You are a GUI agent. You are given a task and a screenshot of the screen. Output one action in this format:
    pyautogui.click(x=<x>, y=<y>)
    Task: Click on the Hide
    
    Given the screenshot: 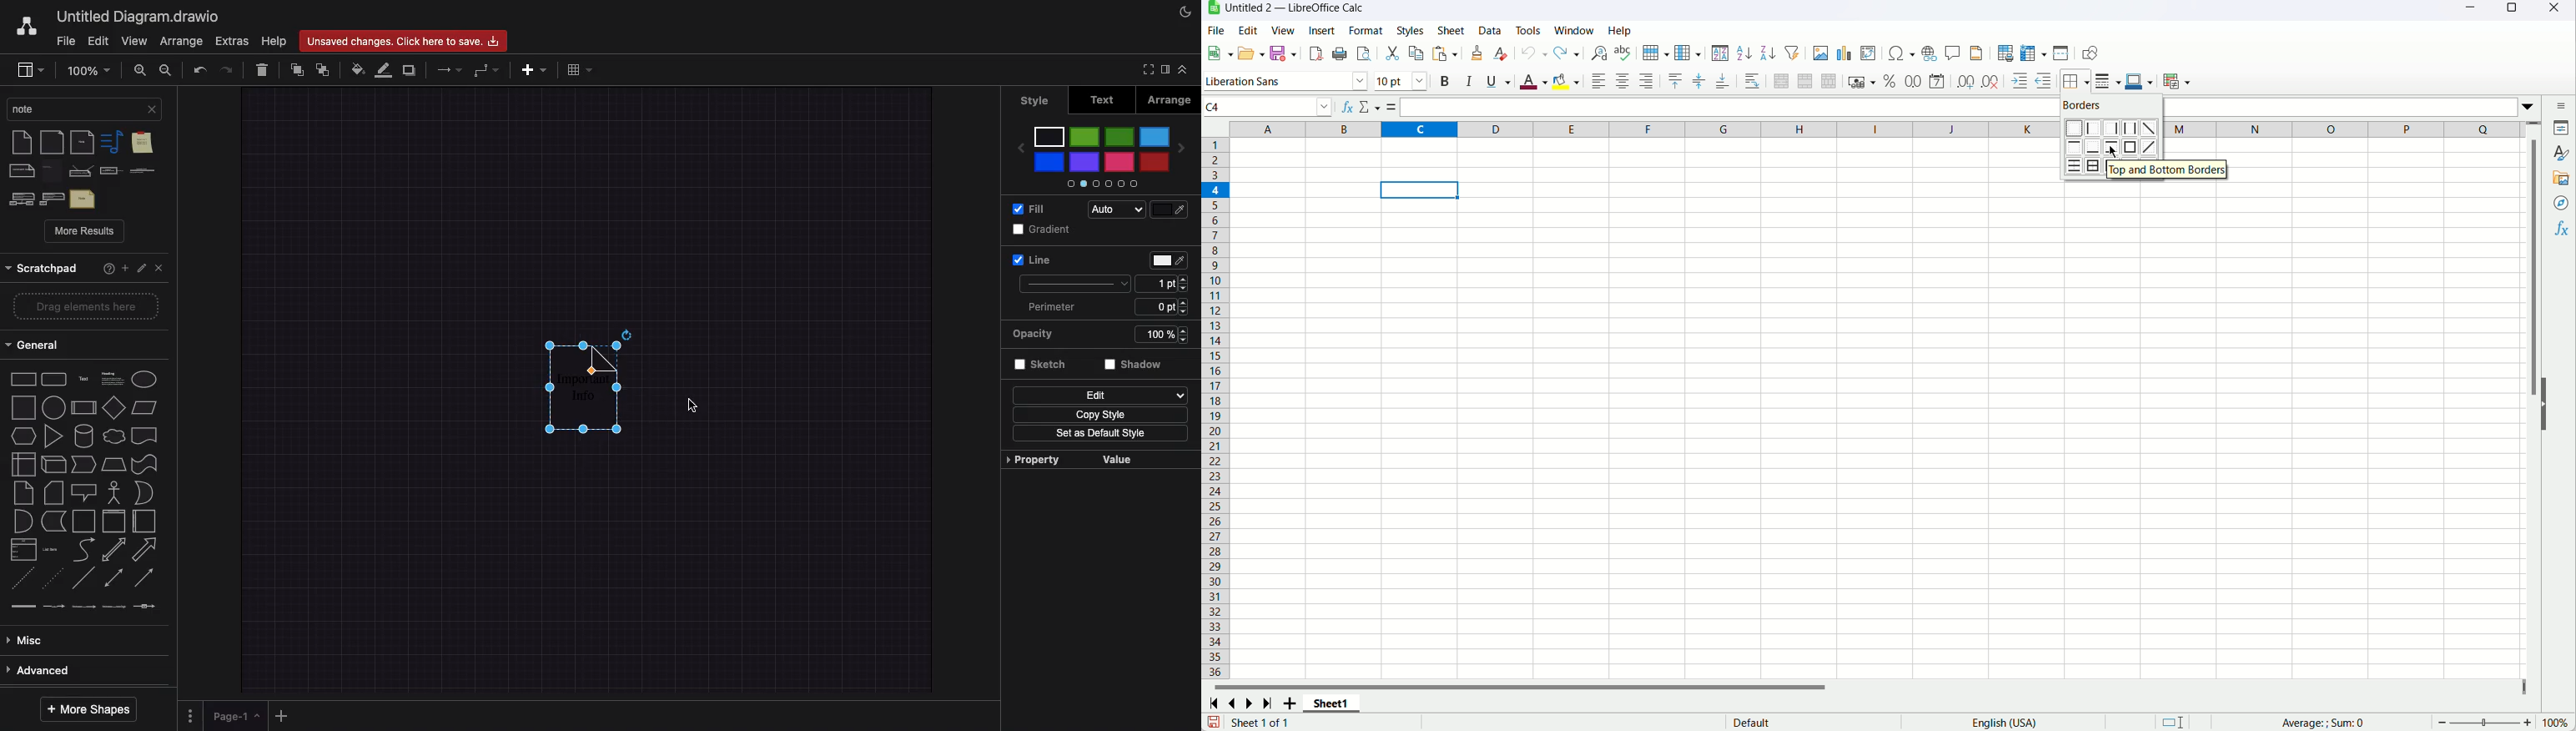 What is the action you would take?
    pyautogui.click(x=2550, y=413)
    